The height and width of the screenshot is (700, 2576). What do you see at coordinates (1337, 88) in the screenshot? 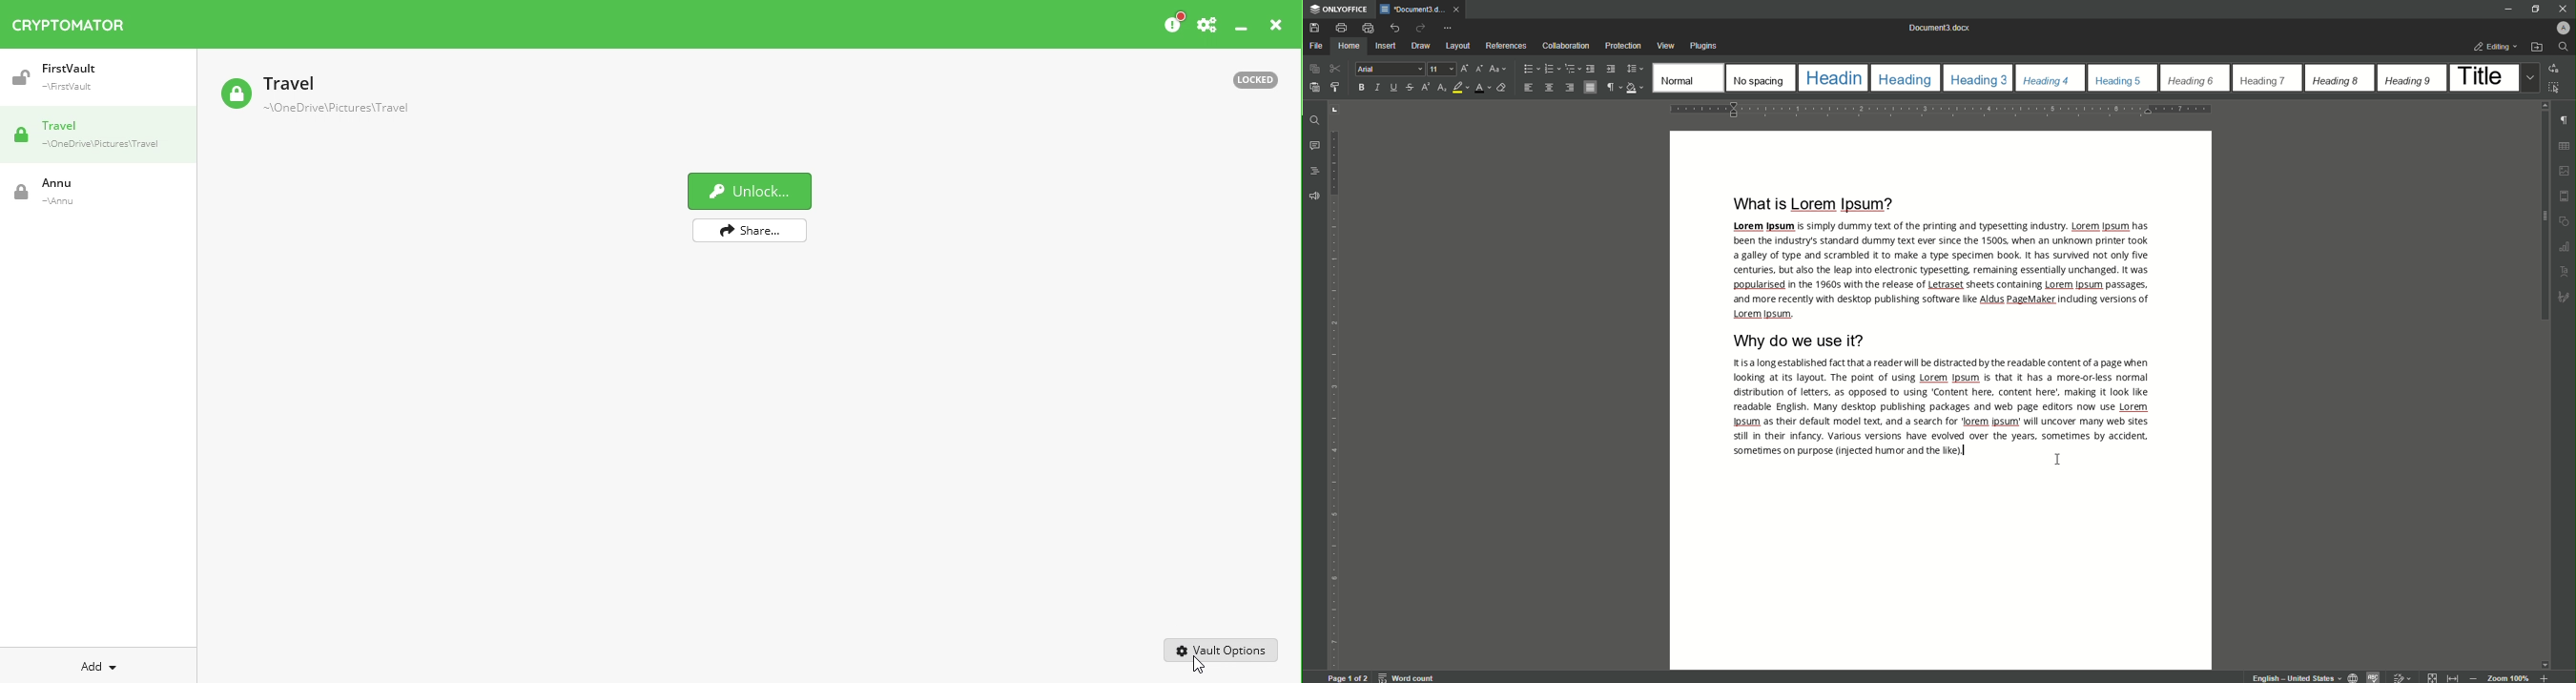
I see `Copy style` at bounding box center [1337, 88].